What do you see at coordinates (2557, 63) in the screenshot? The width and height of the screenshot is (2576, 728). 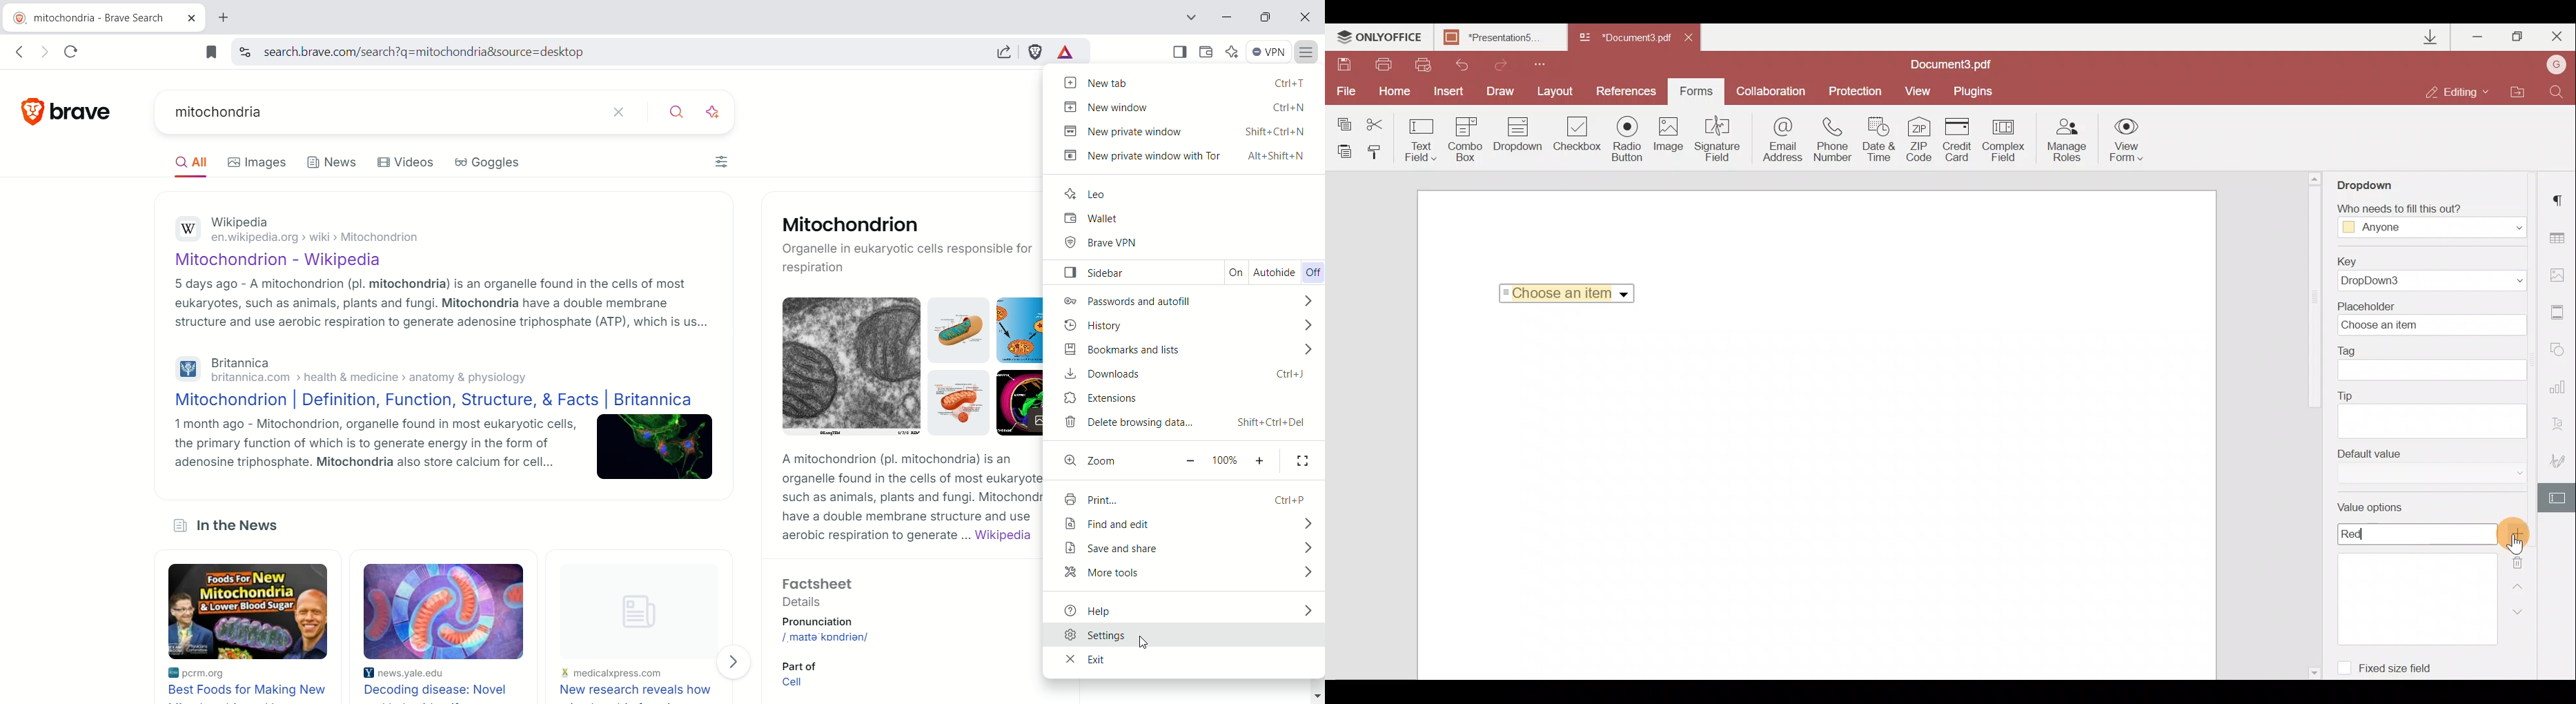 I see `Account name` at bounding box center [2557, 63].